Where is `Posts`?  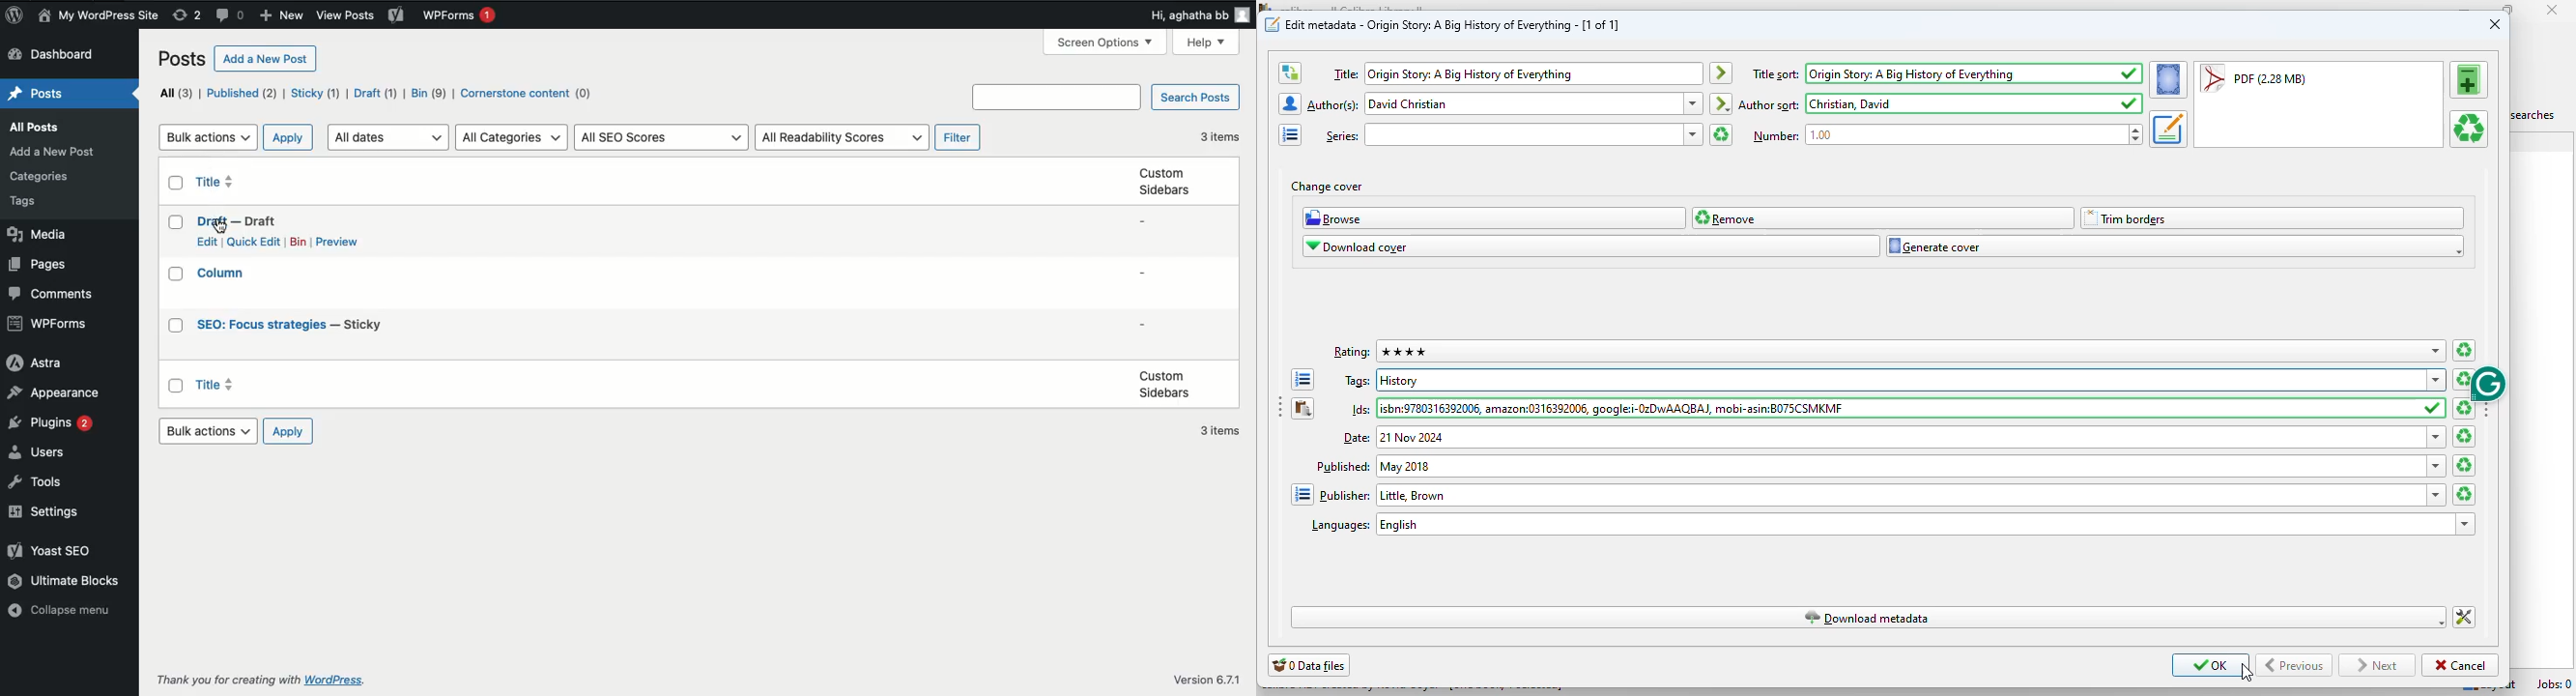
Posts is located at coordinates (50, 129).